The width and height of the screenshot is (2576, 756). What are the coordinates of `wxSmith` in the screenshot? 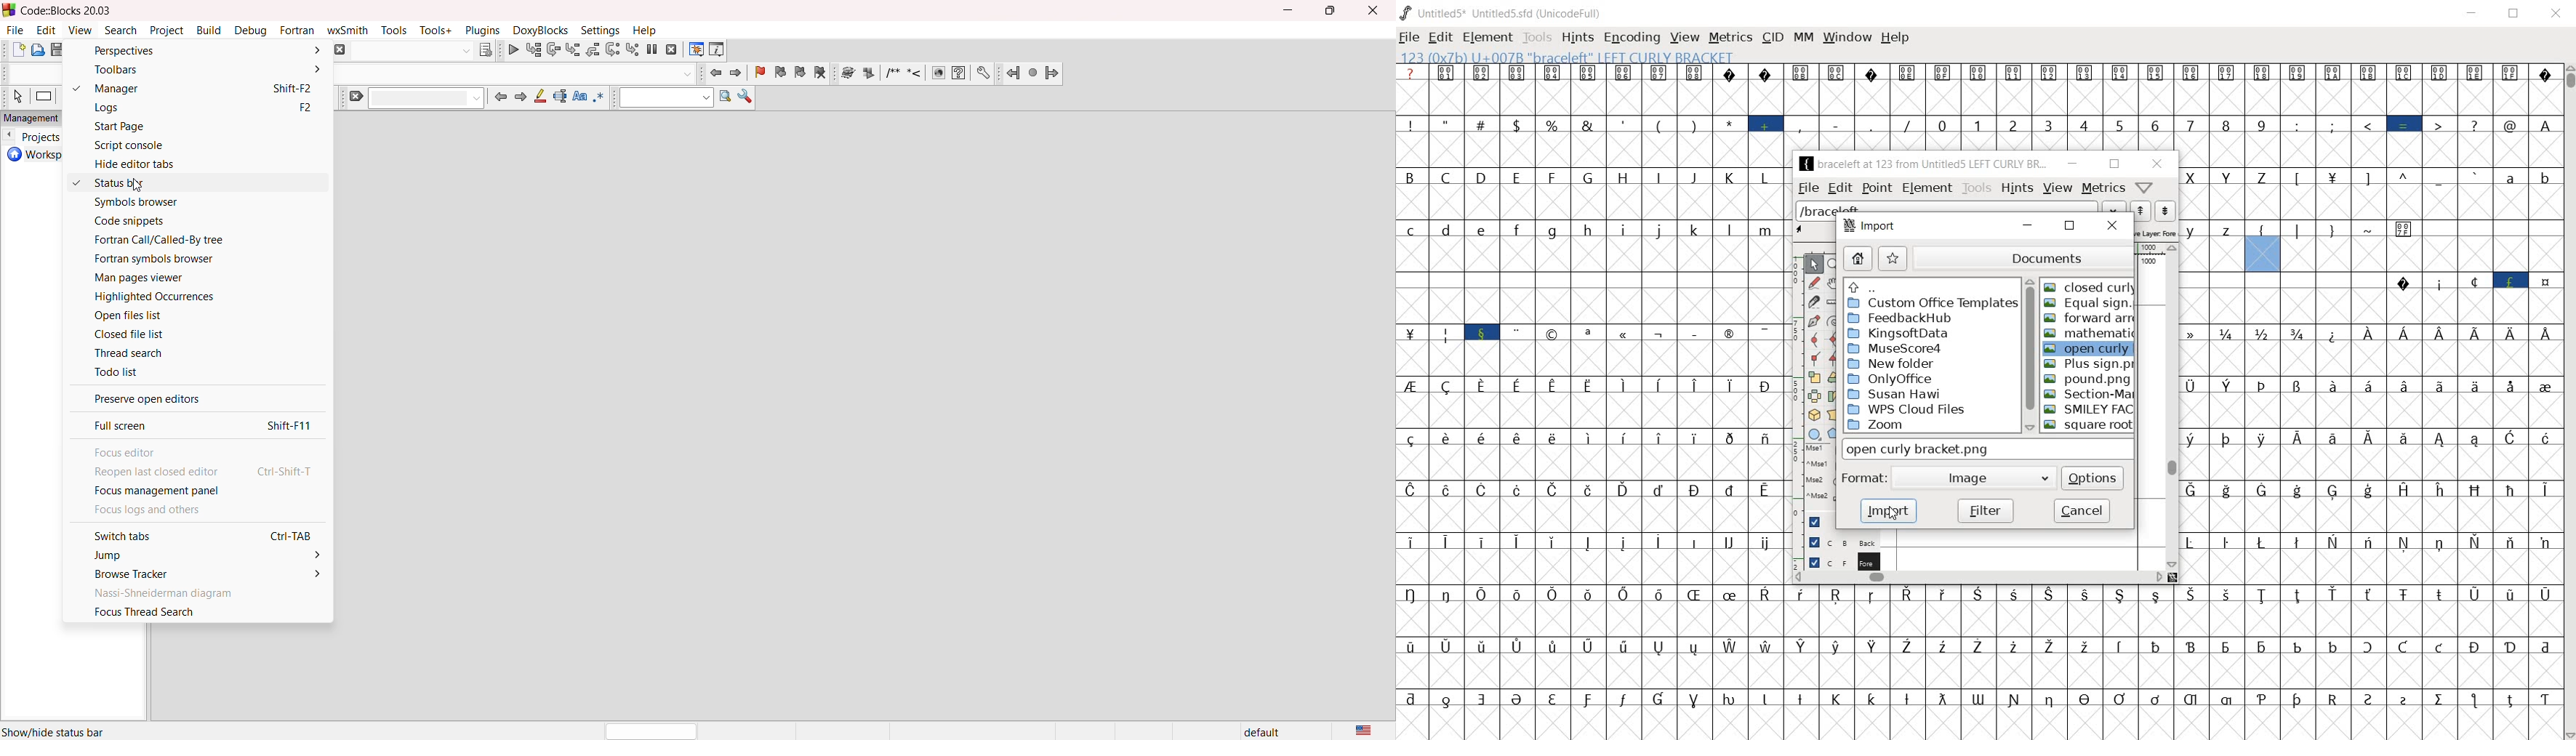 It's located at (350, 30).